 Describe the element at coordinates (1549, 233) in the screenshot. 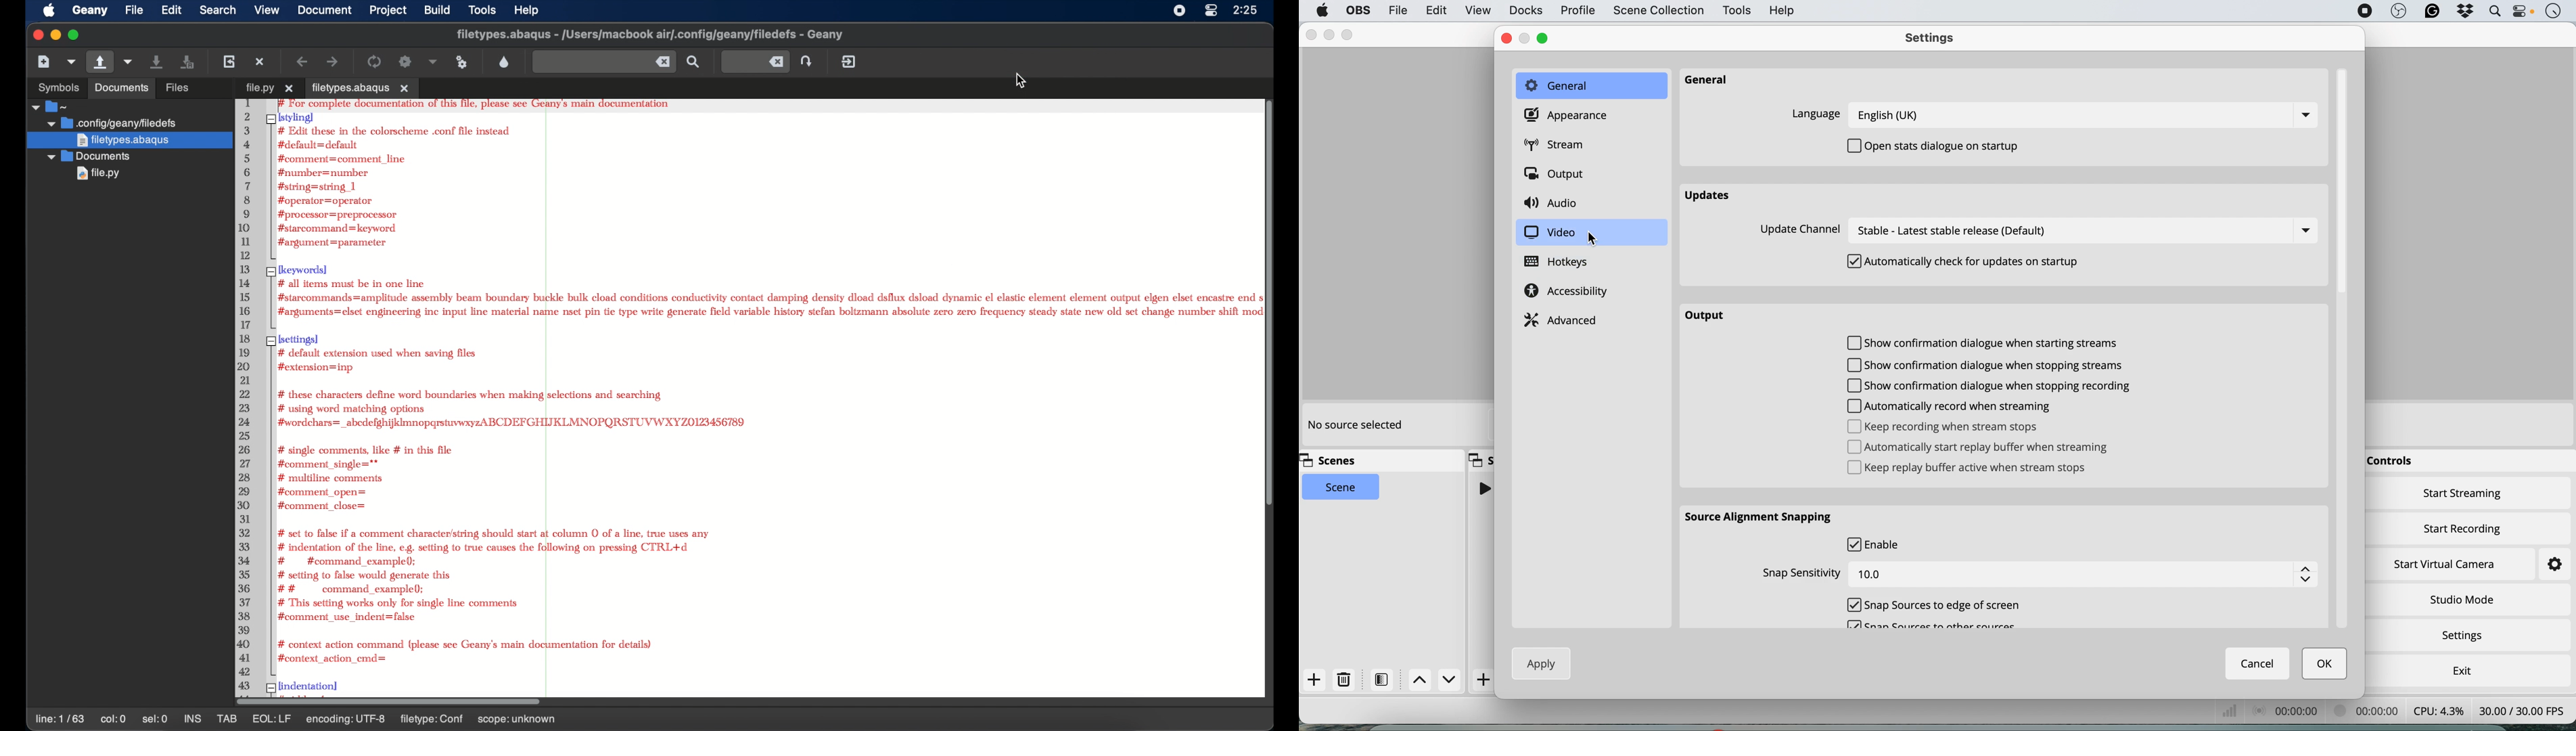

I see `video` at that location.